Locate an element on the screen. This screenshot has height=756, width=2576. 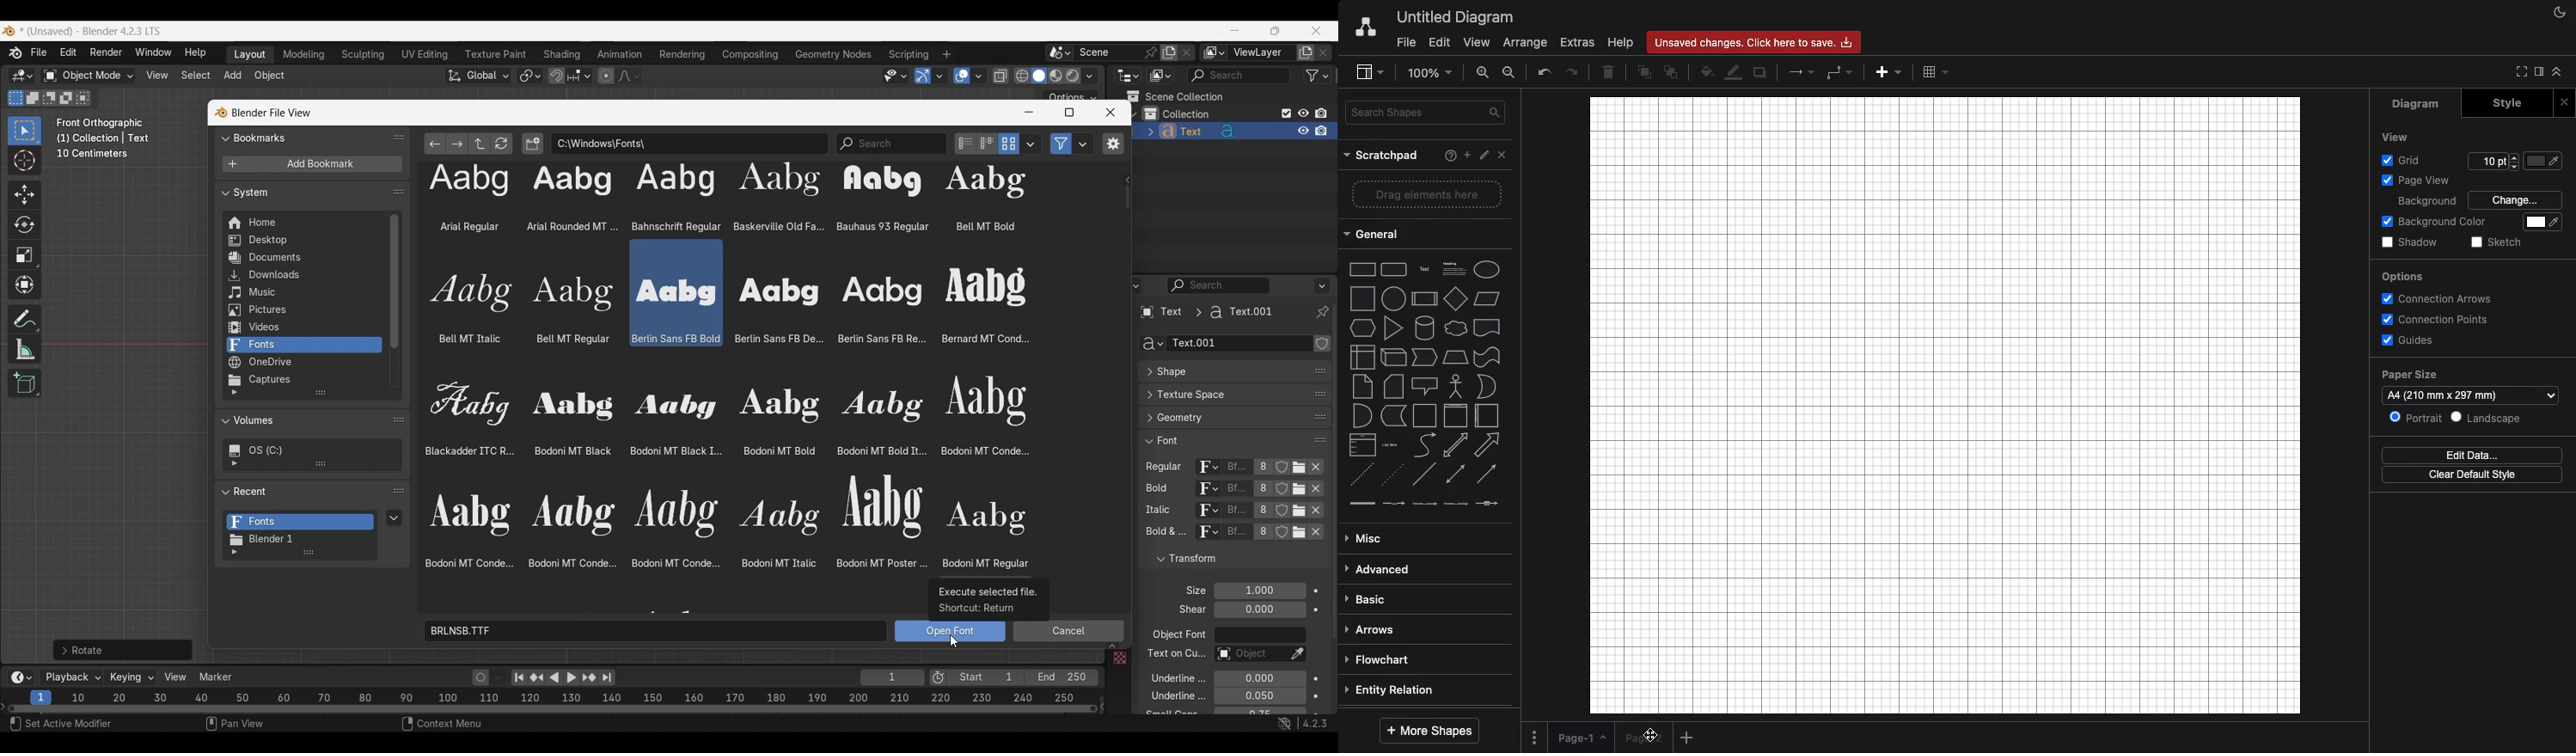
View is located at coordinates (1478, 44).